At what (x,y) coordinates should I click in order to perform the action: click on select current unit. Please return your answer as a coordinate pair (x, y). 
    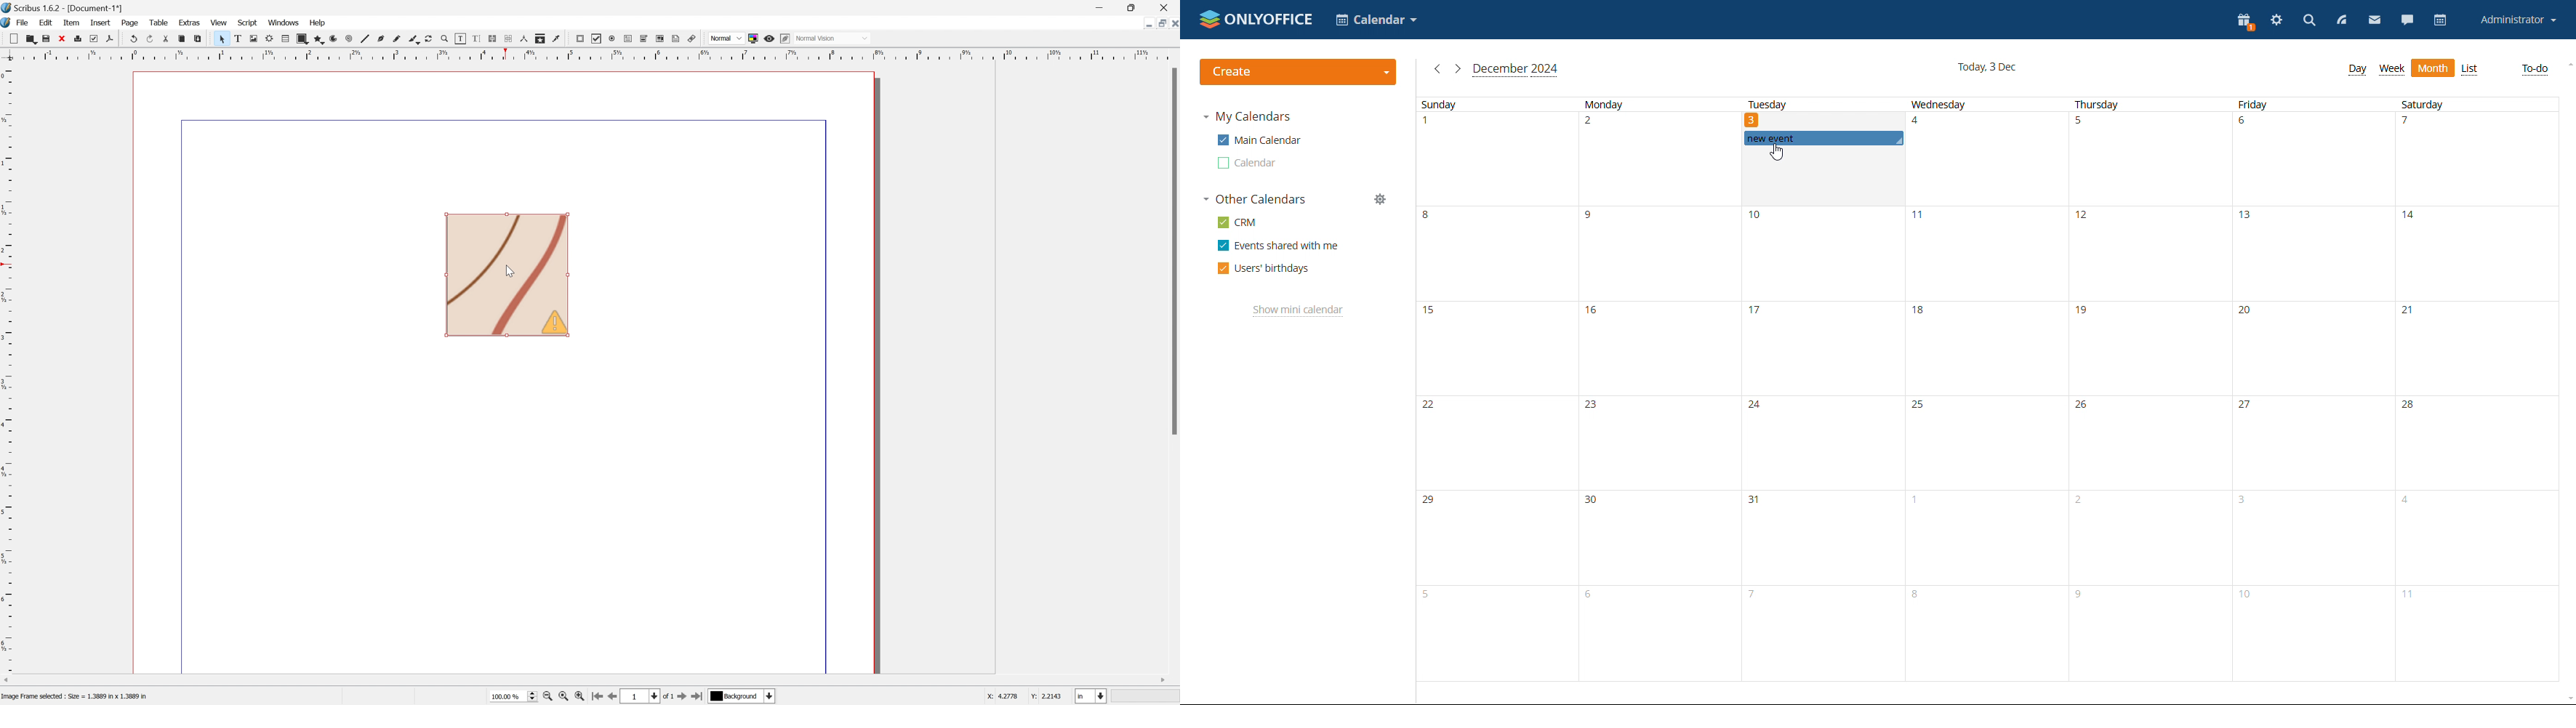
    Looking at the image, I should click on (1093, 696).